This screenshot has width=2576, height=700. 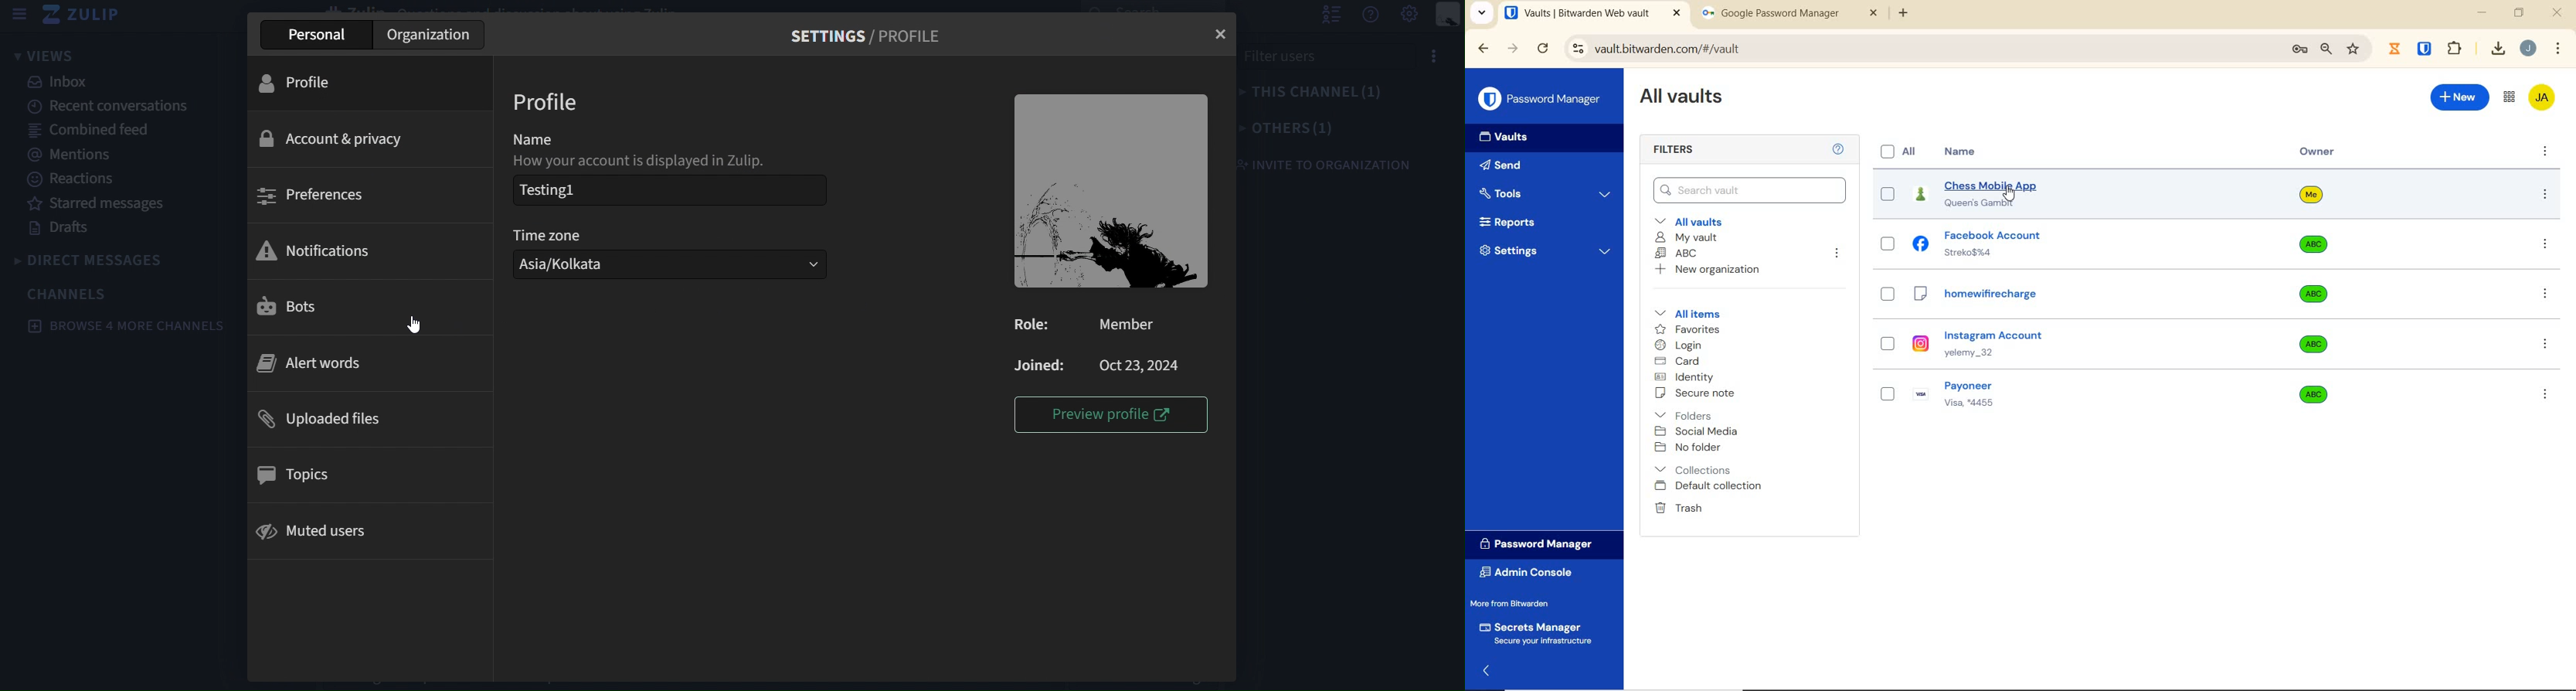 What do you see at coordinates (1544, 49) in the screenshot?
I see `reload` at bounding box center [1544, 49].